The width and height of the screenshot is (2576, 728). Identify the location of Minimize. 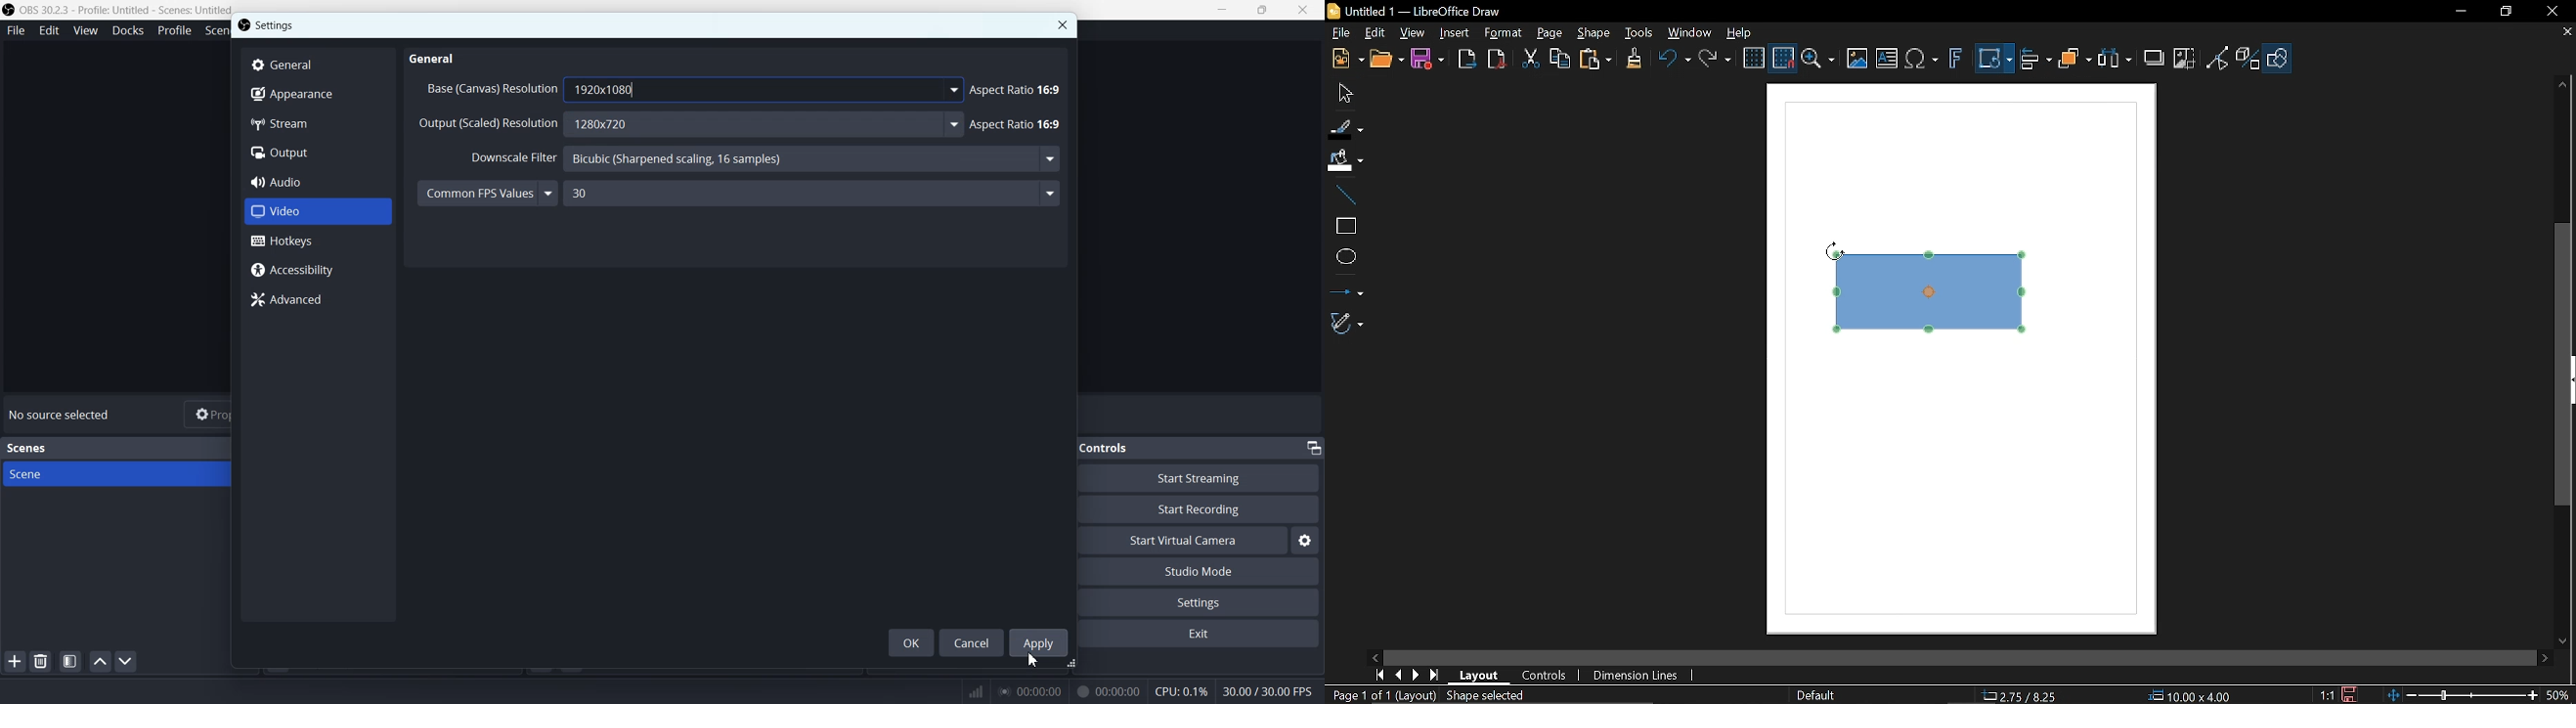
(2458, 12).